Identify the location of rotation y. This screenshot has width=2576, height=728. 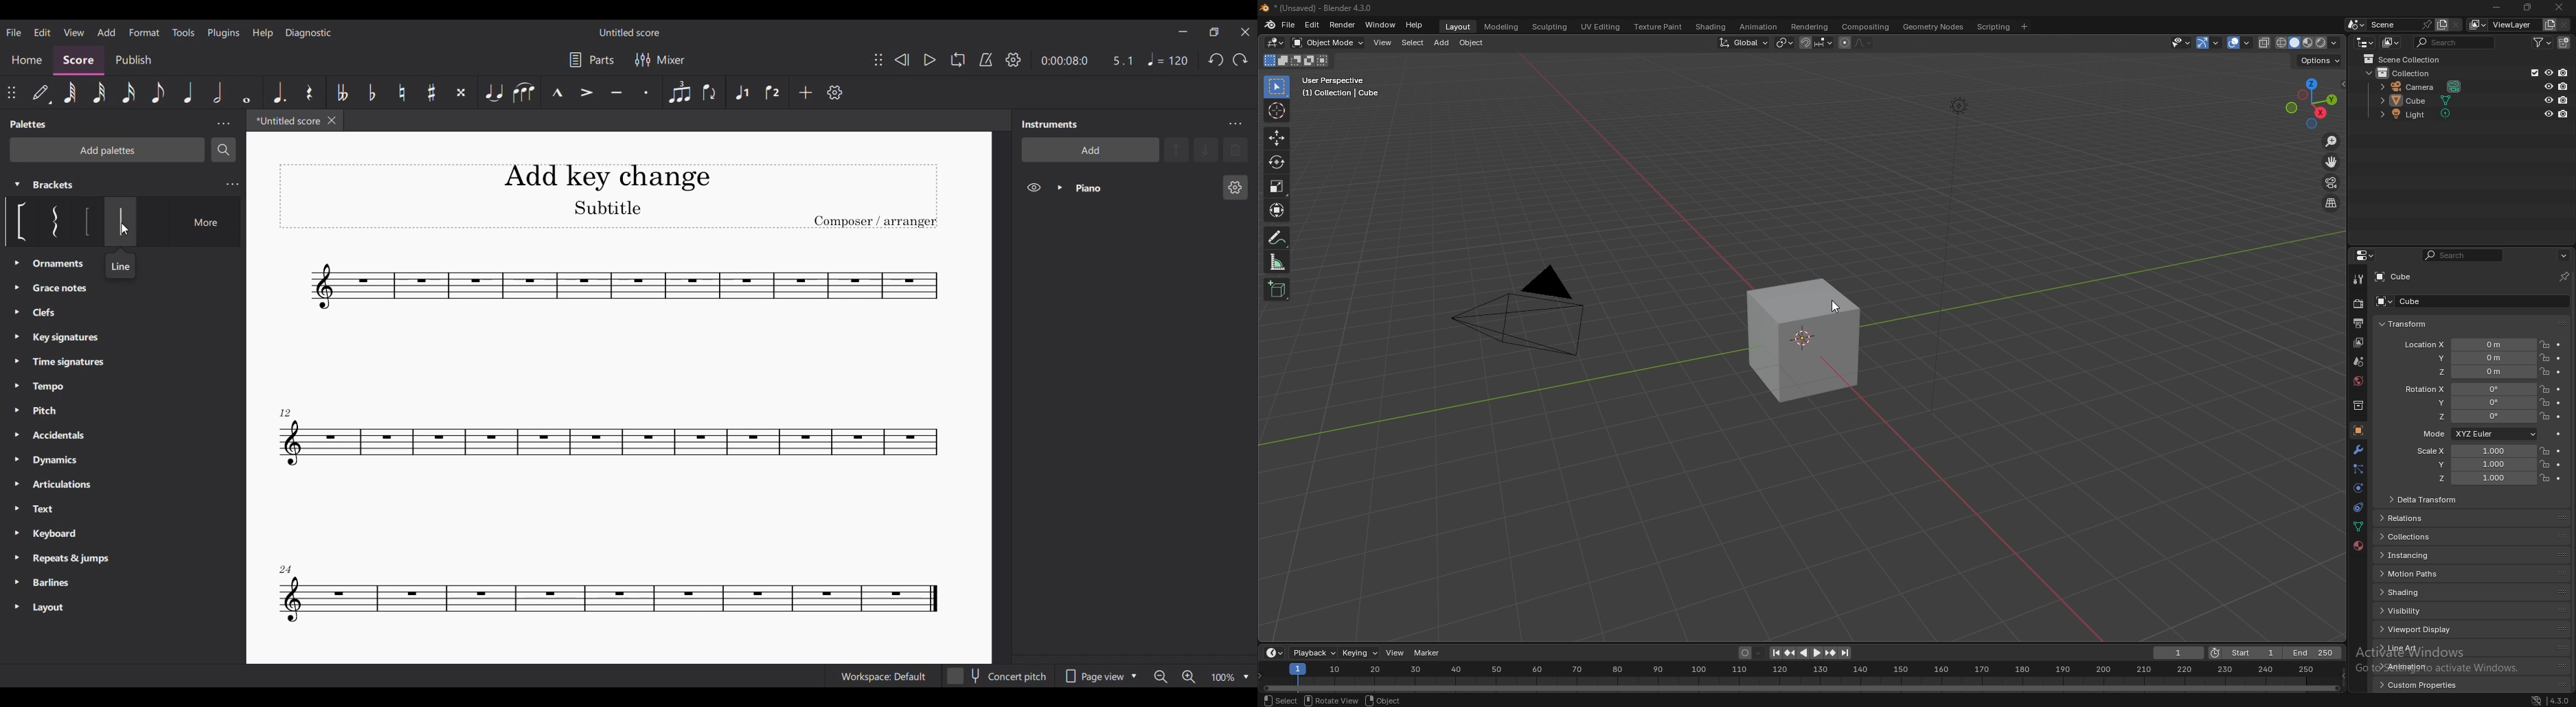
(2472, 404).